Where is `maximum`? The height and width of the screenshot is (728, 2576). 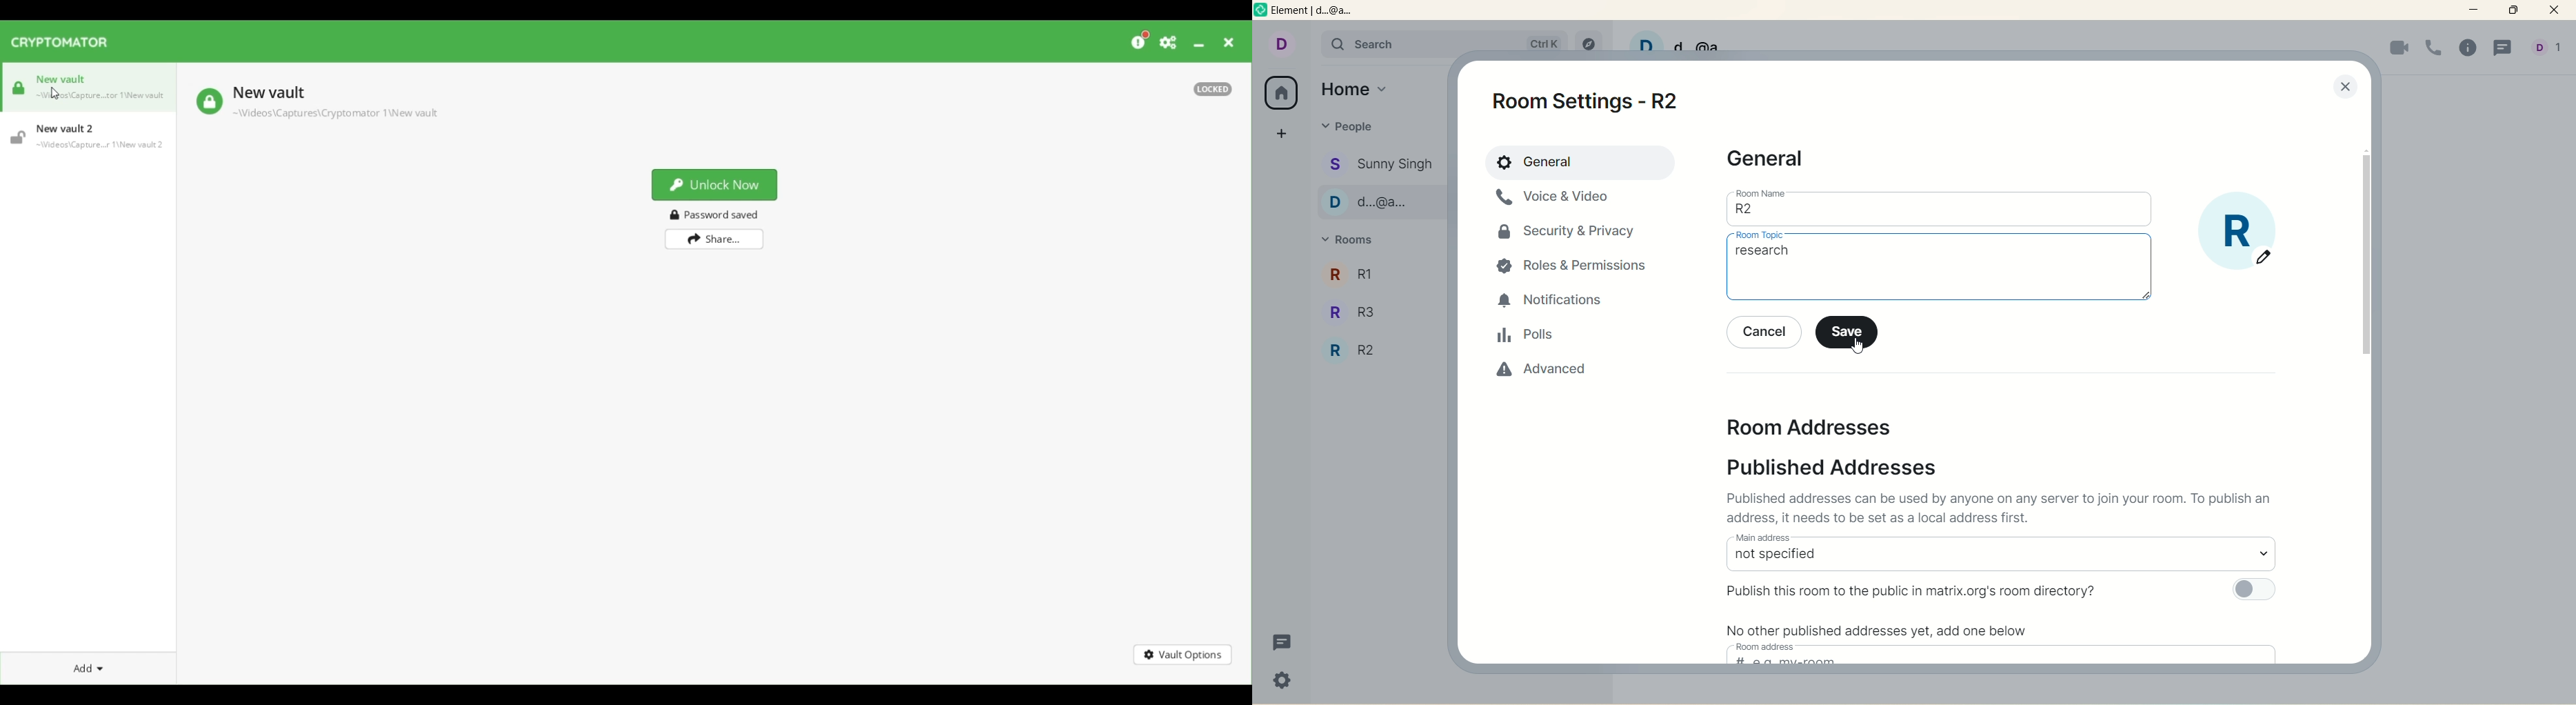
maximum is located at coordinates (2513, 10).